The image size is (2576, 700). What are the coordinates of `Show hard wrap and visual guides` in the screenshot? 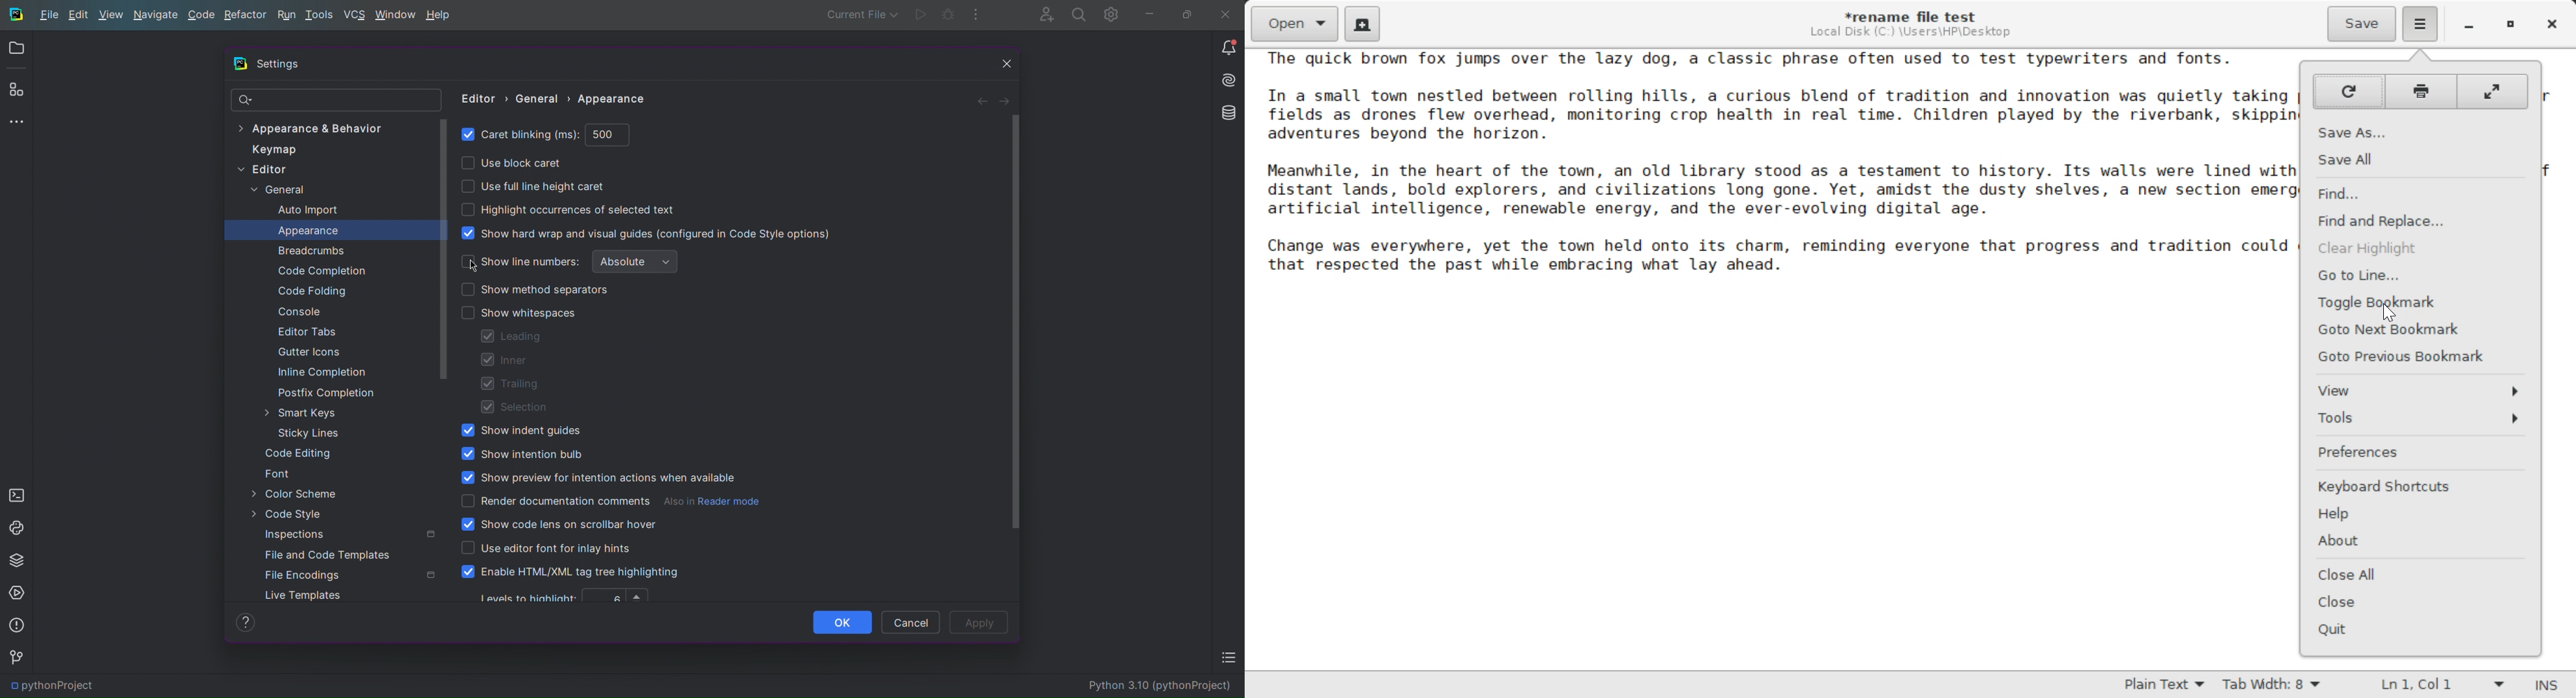 It's located at (648, 234).